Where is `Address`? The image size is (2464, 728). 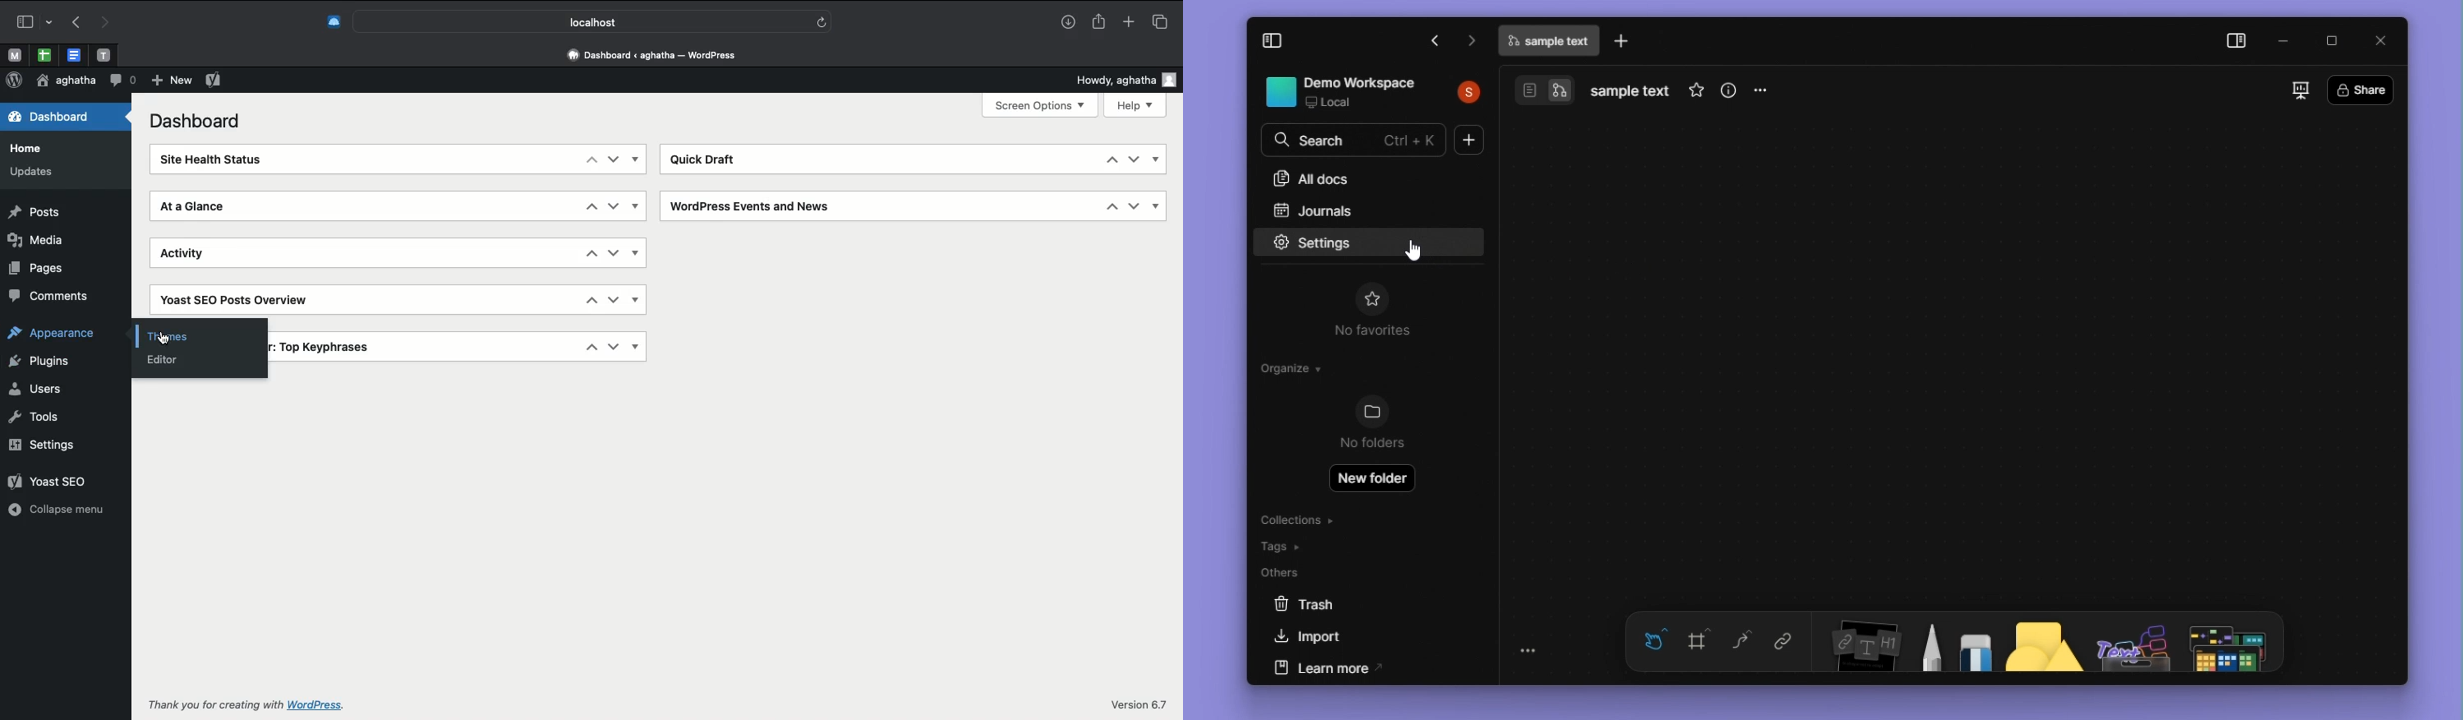 Address is located at coordinates (649, 56).